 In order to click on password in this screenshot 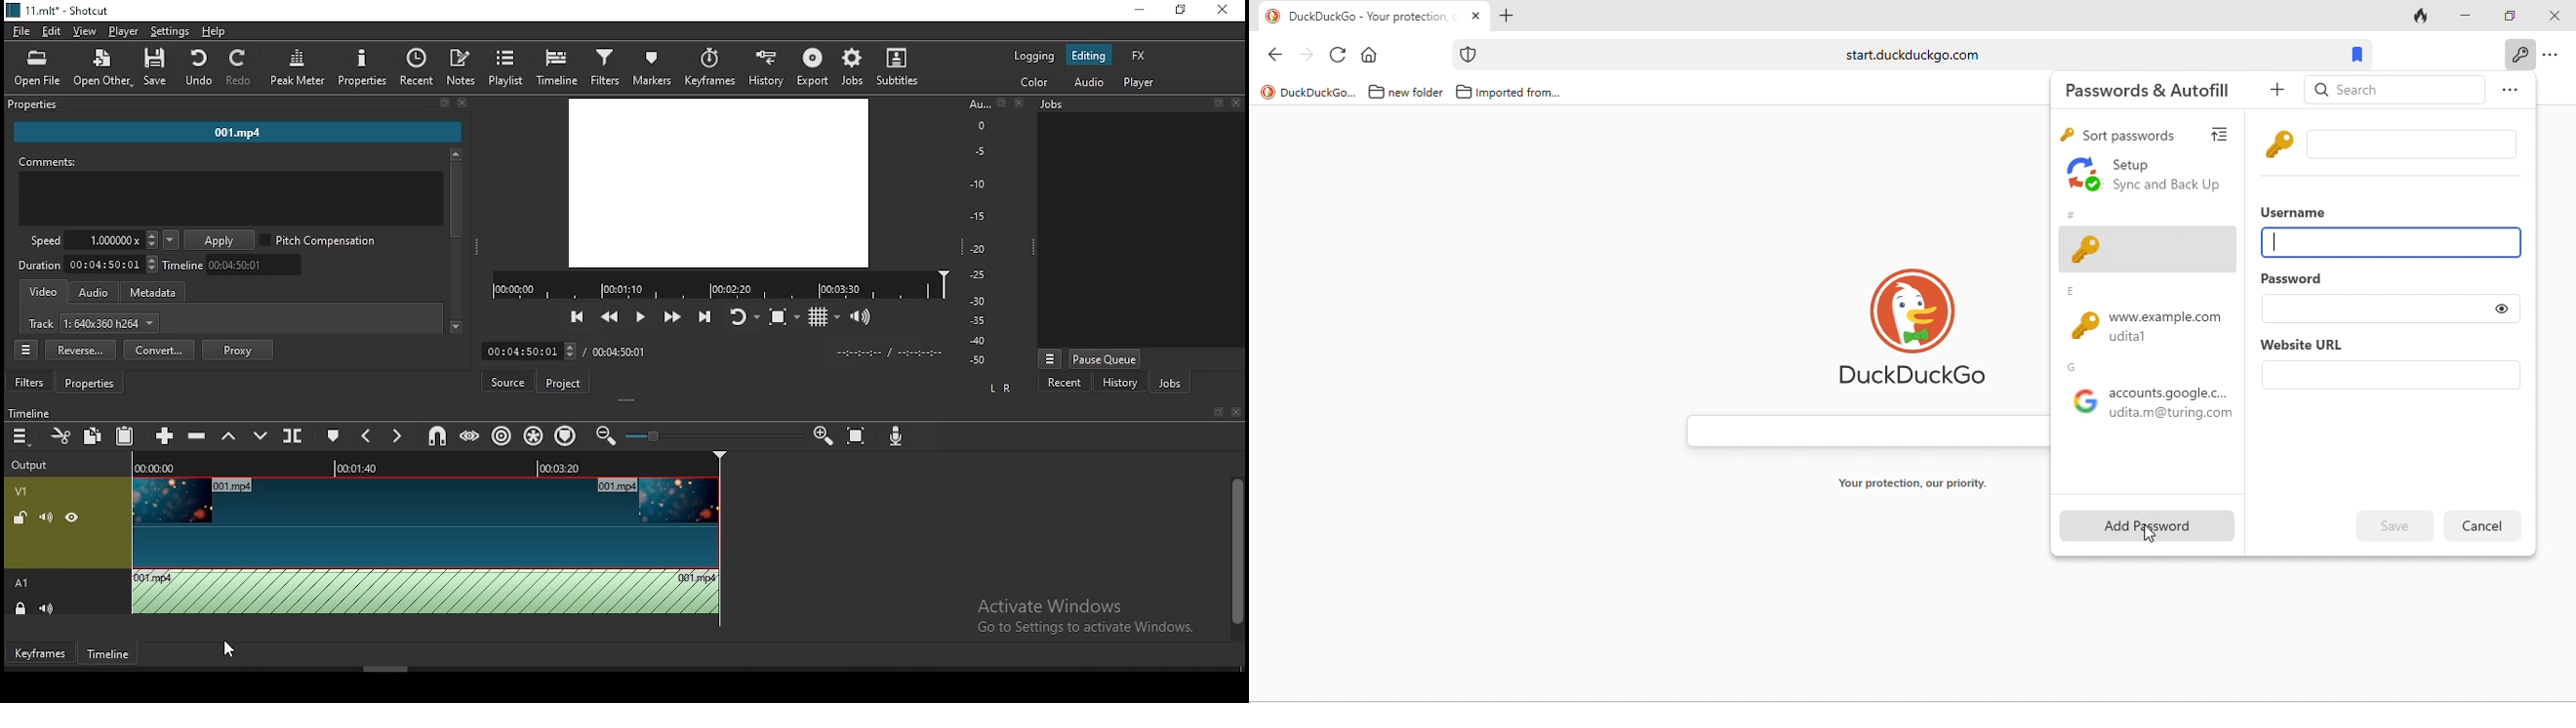, I will do `click(2294, 280)`.